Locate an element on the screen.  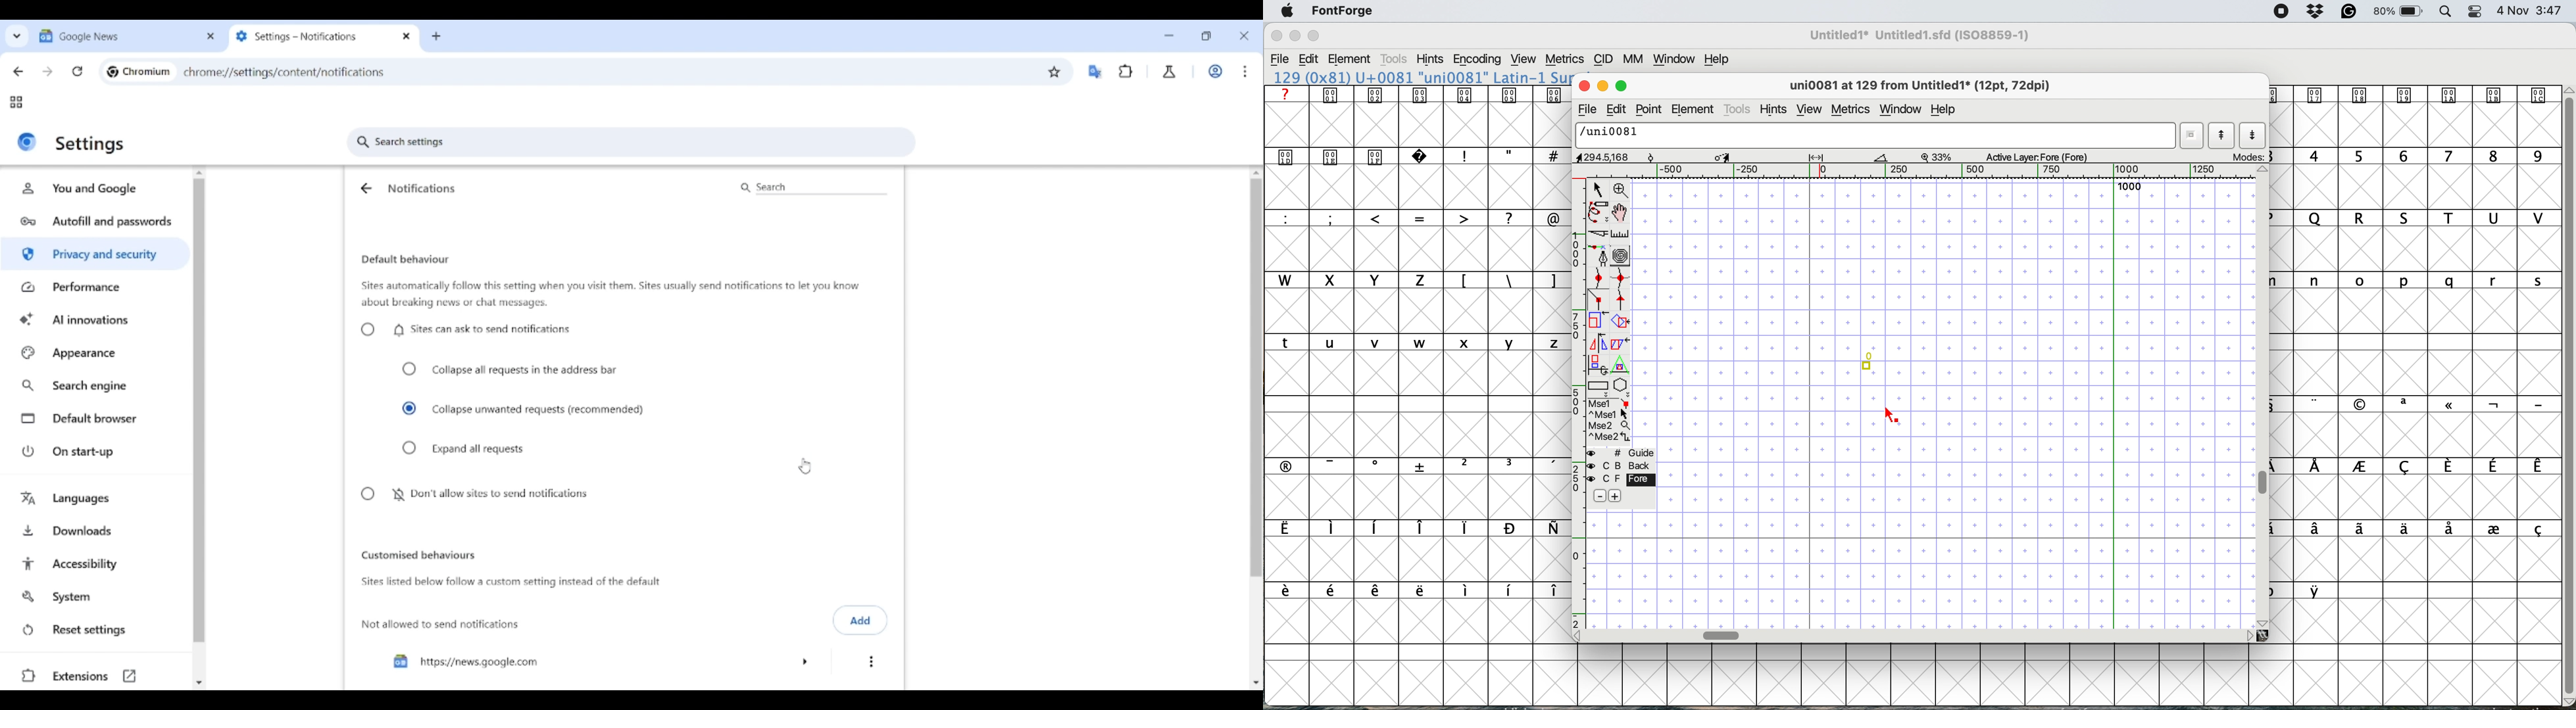
add is located at coordinates (1619, 496).